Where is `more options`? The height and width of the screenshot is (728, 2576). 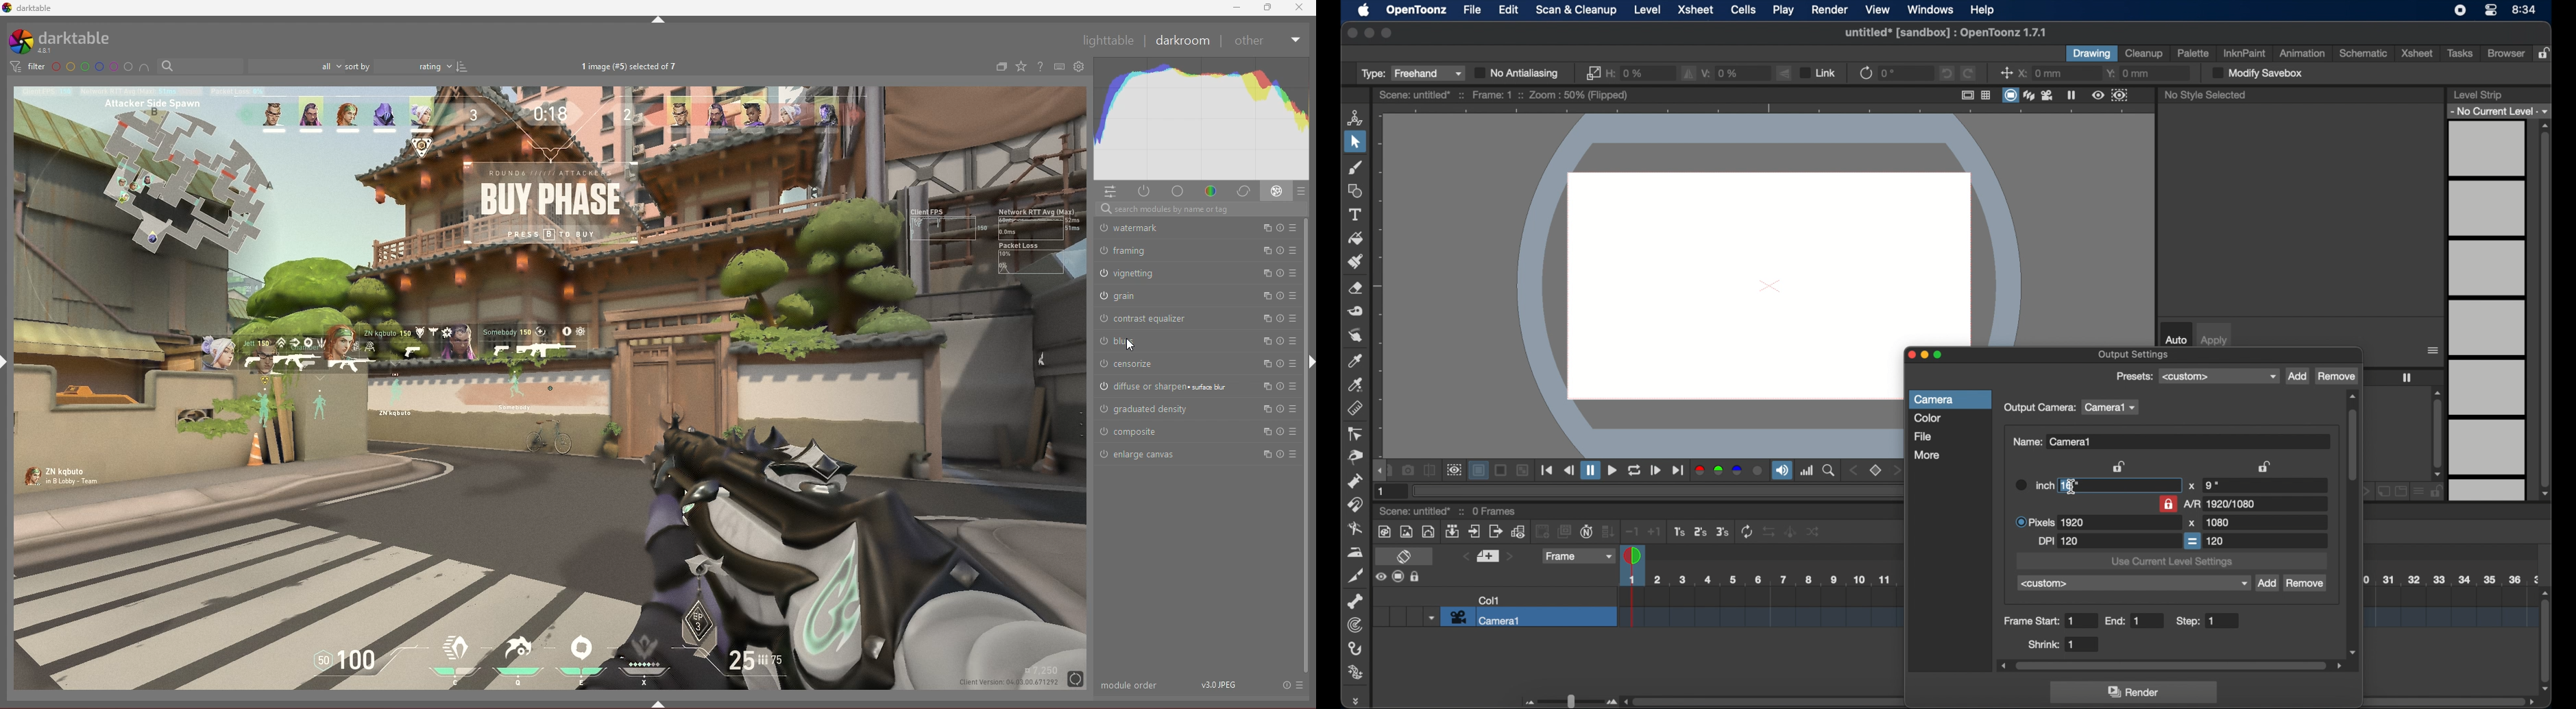 more options is located at coordinates (2434, 351).